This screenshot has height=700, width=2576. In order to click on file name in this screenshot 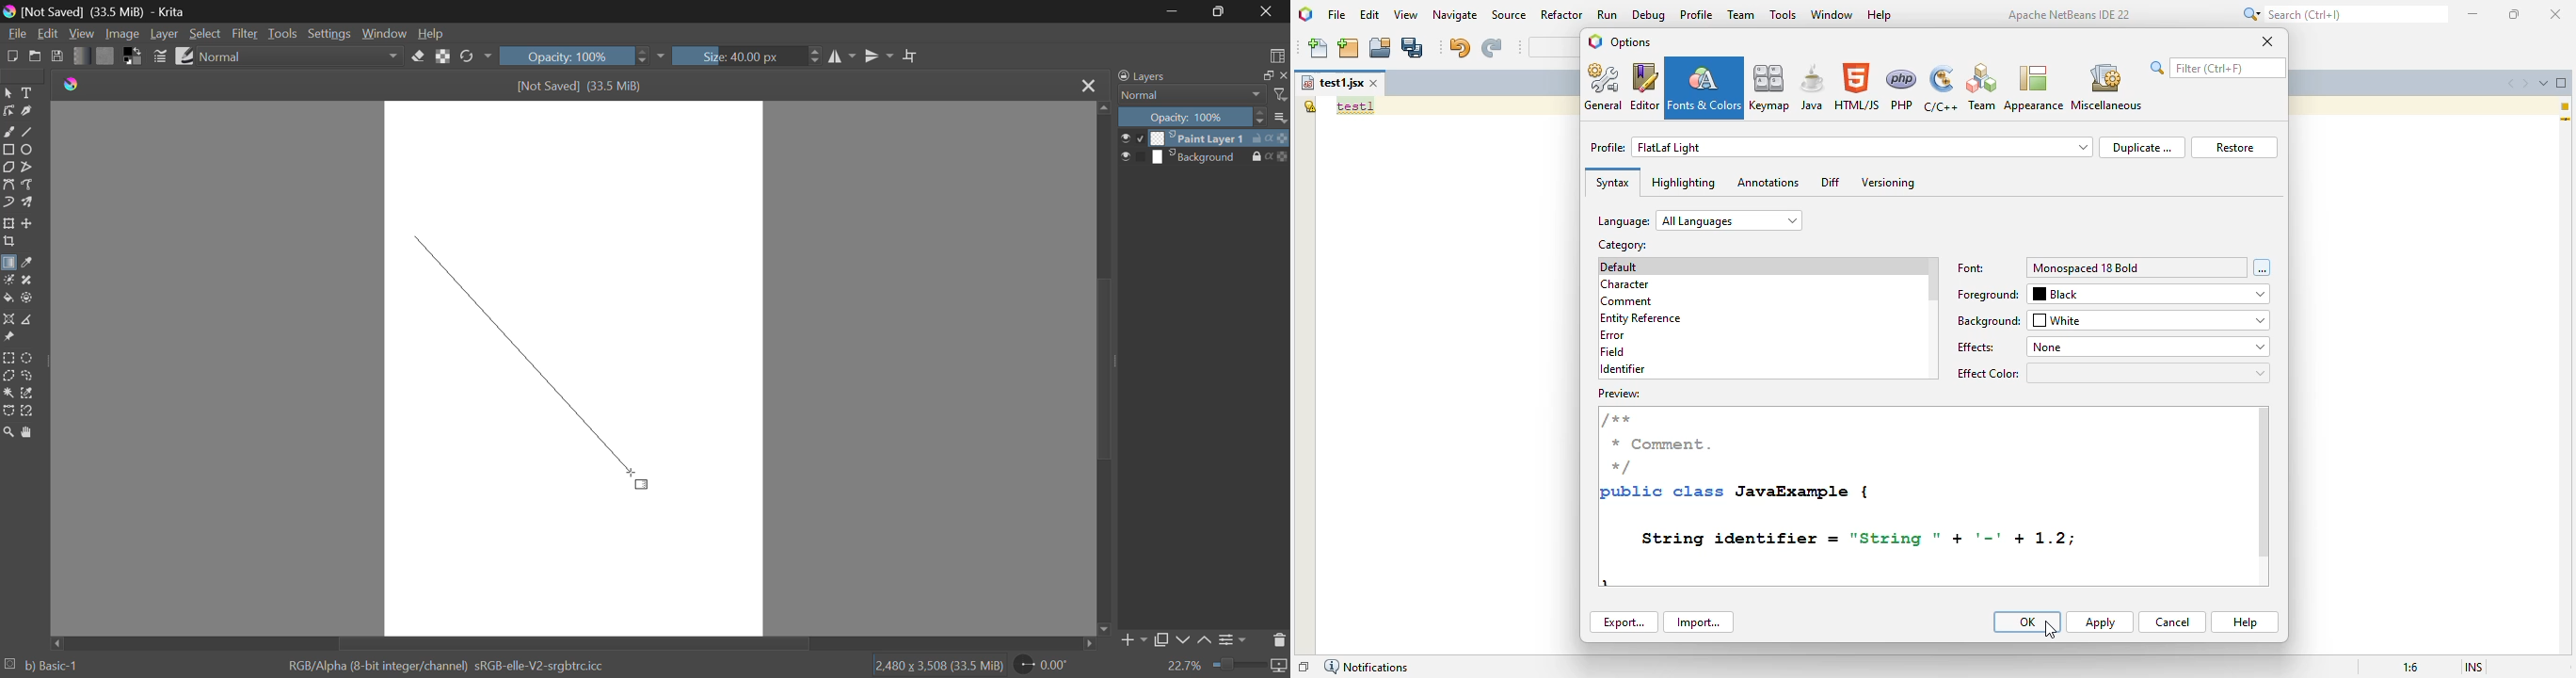, I will do `click(1332, 83)`.